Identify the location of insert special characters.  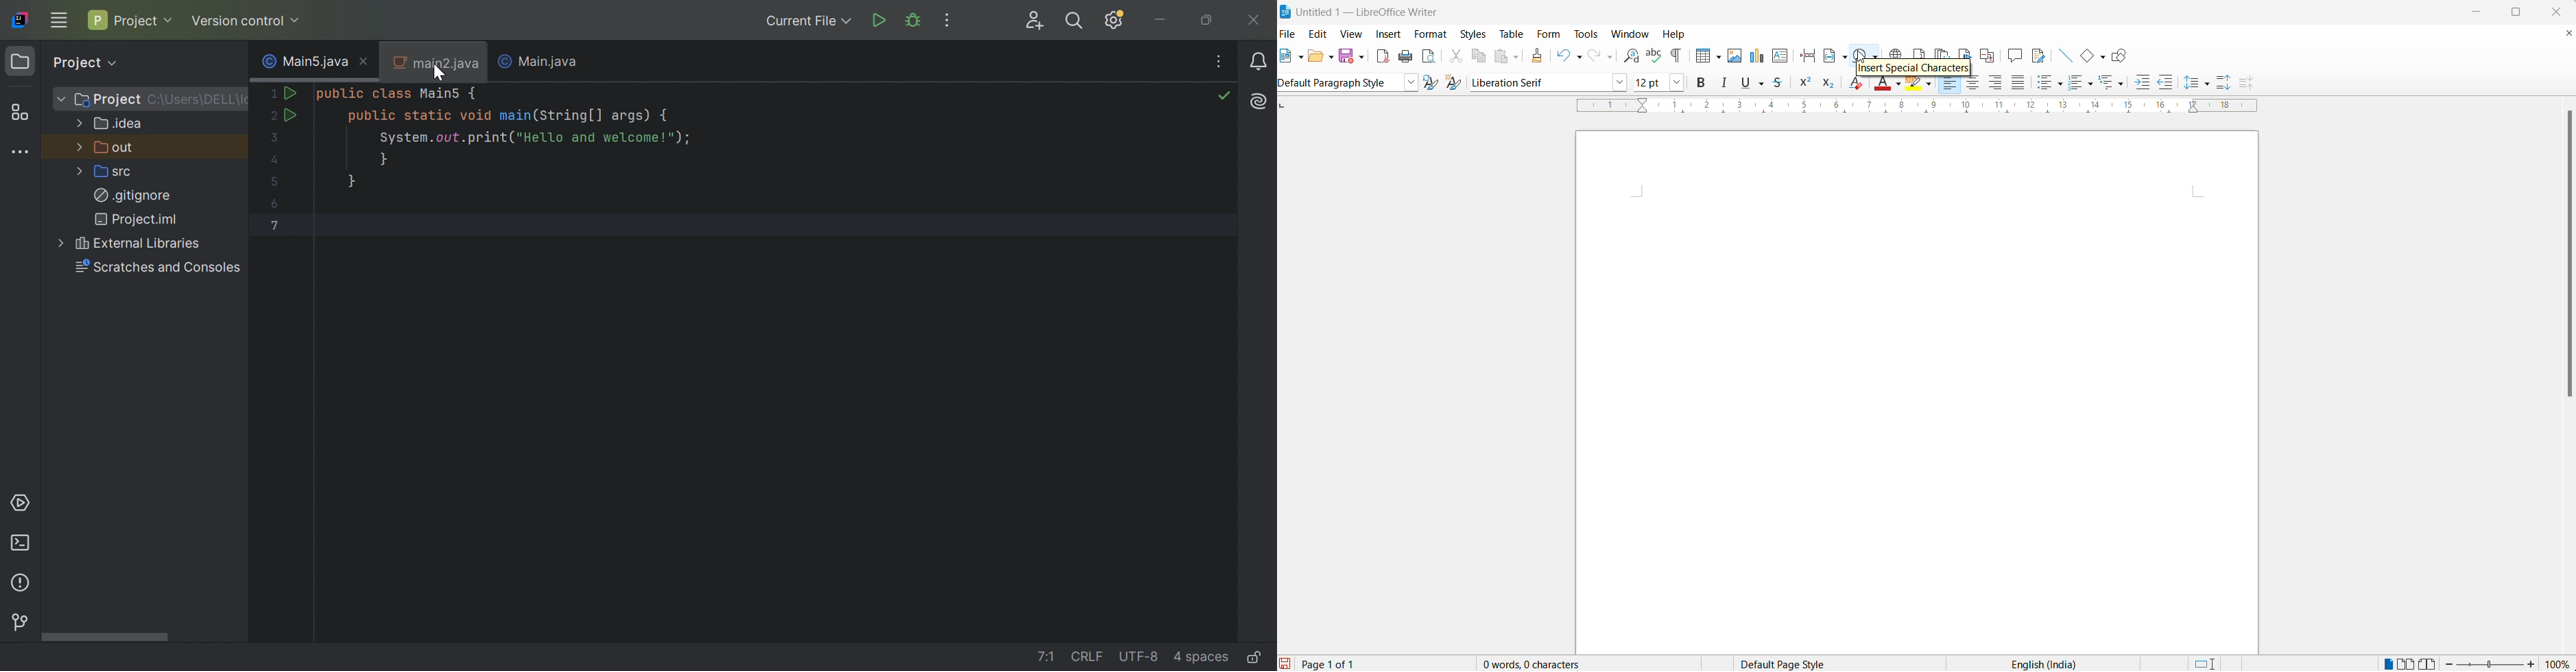
(1865, 55).